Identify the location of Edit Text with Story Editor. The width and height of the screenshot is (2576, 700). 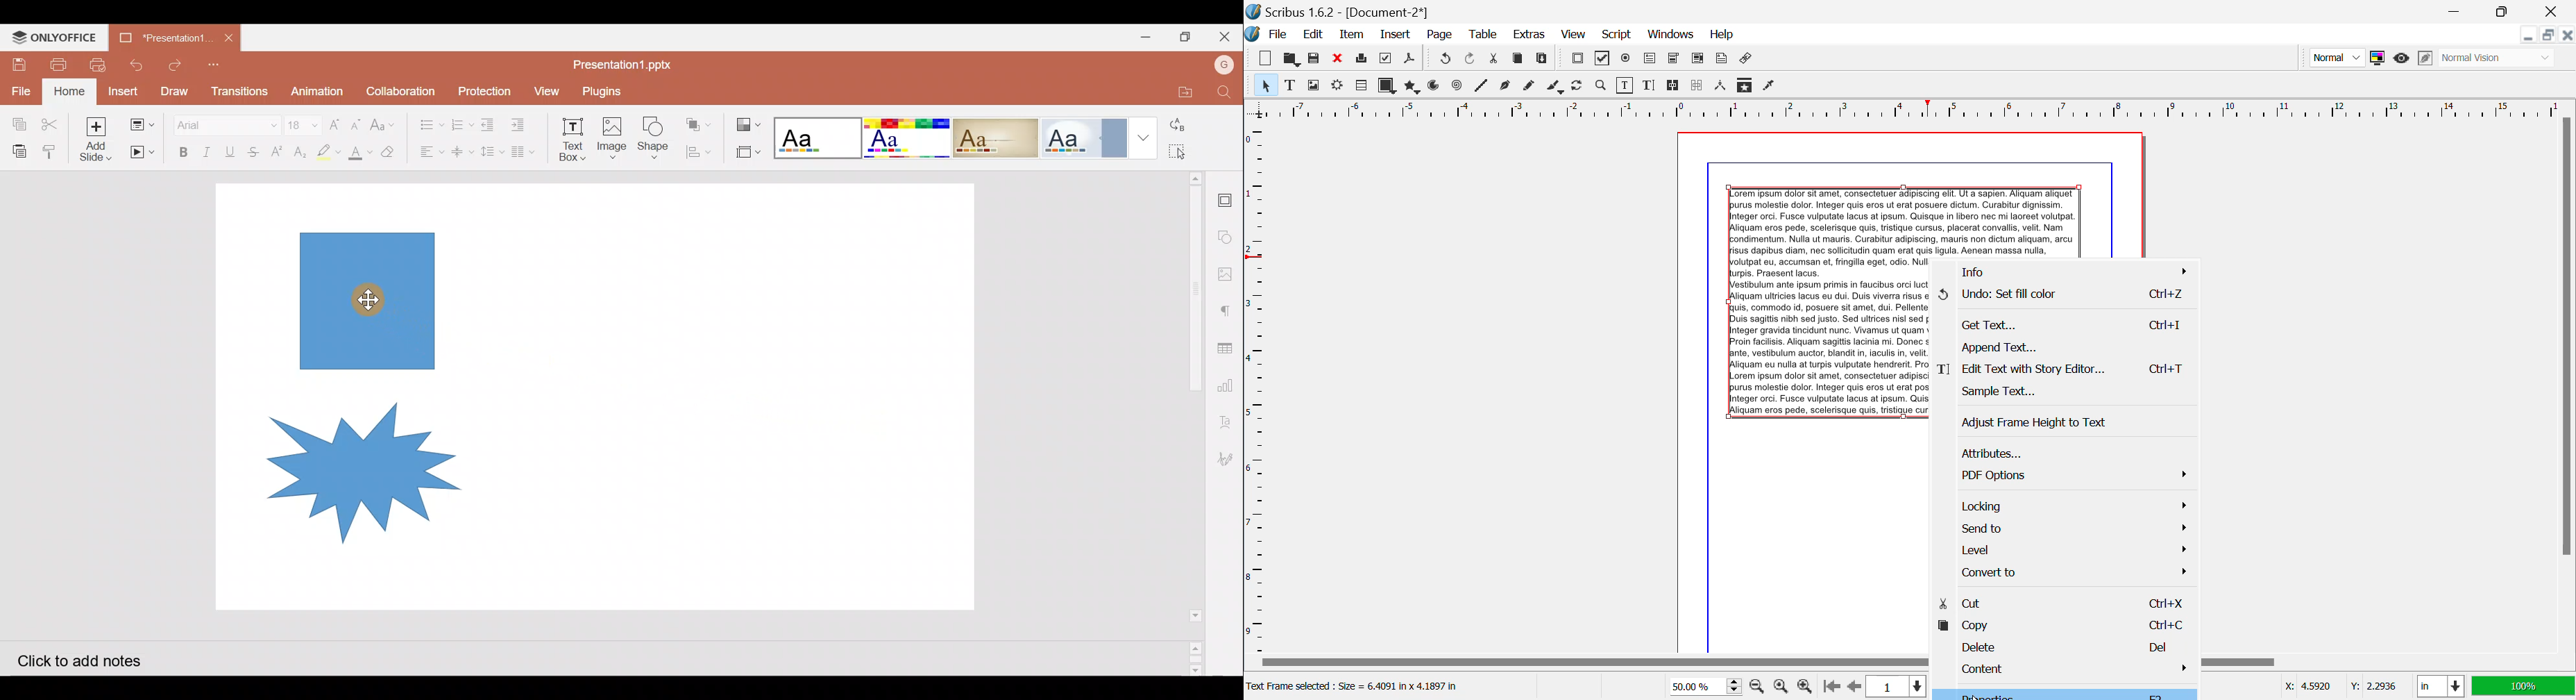
(2067, 369).